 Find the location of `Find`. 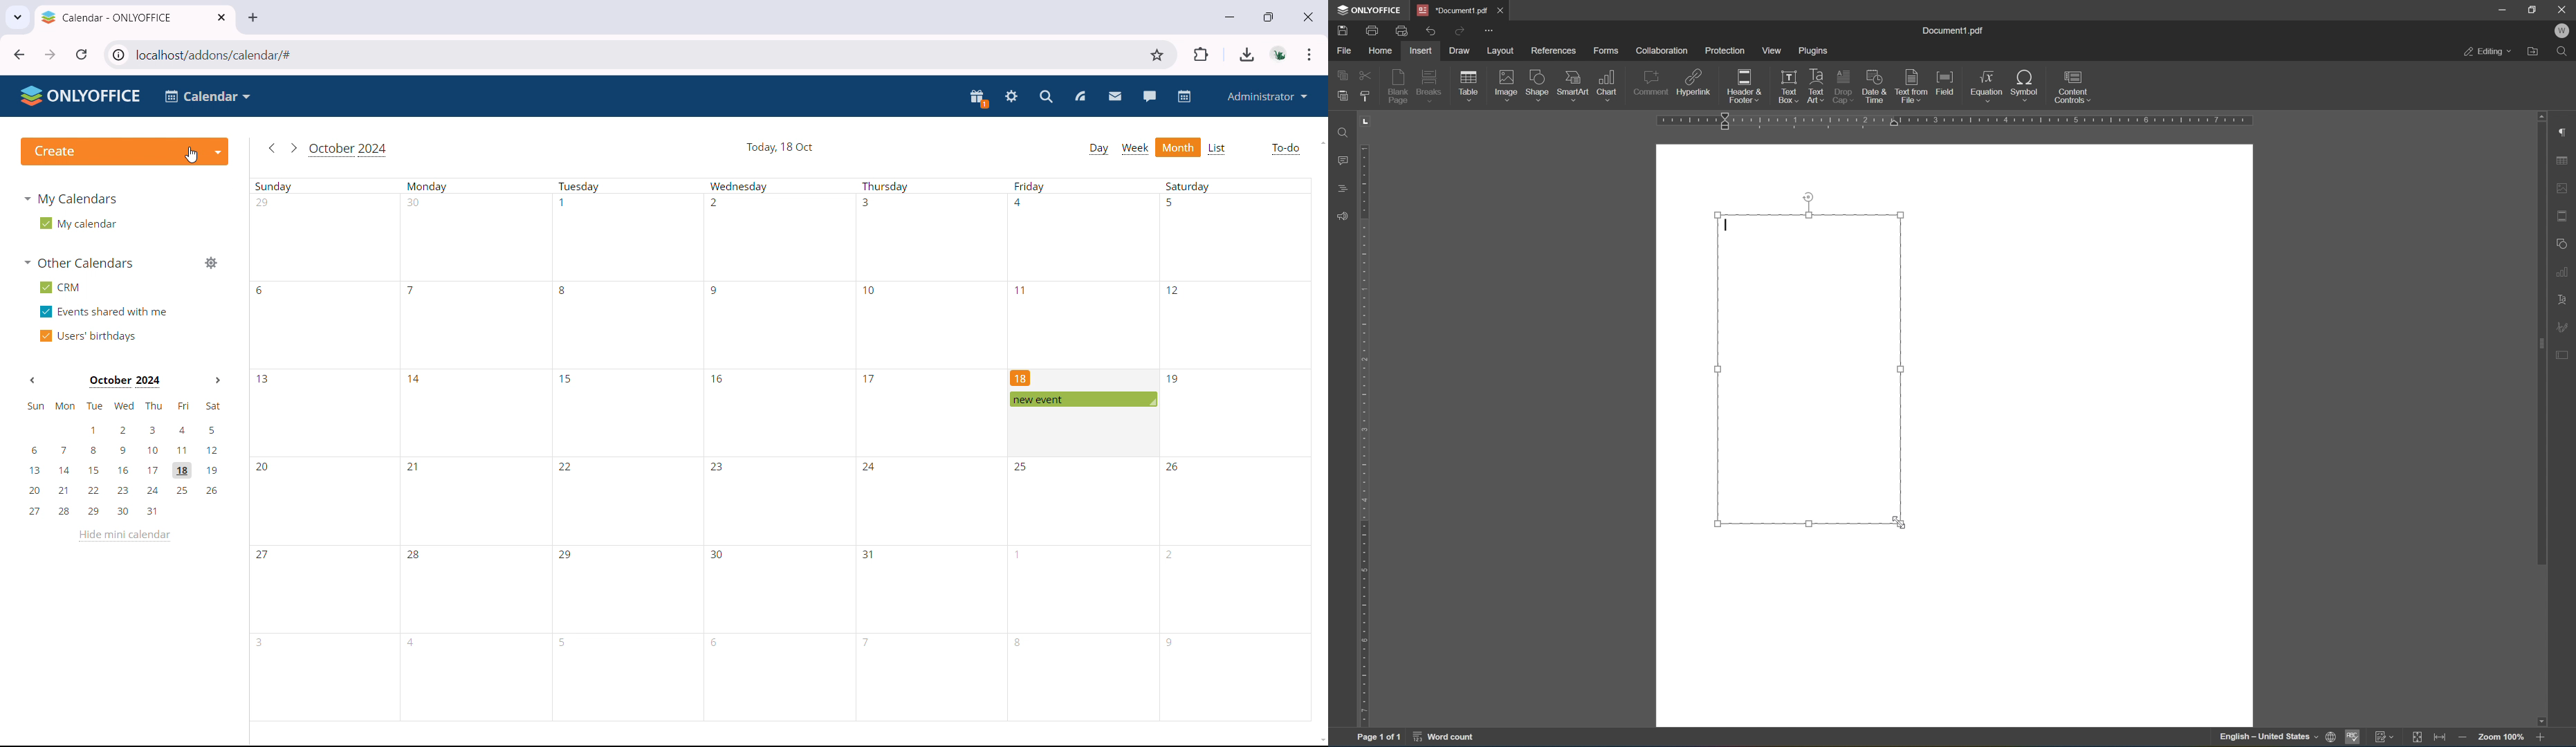

Find is located at coordinates (1344, 134).